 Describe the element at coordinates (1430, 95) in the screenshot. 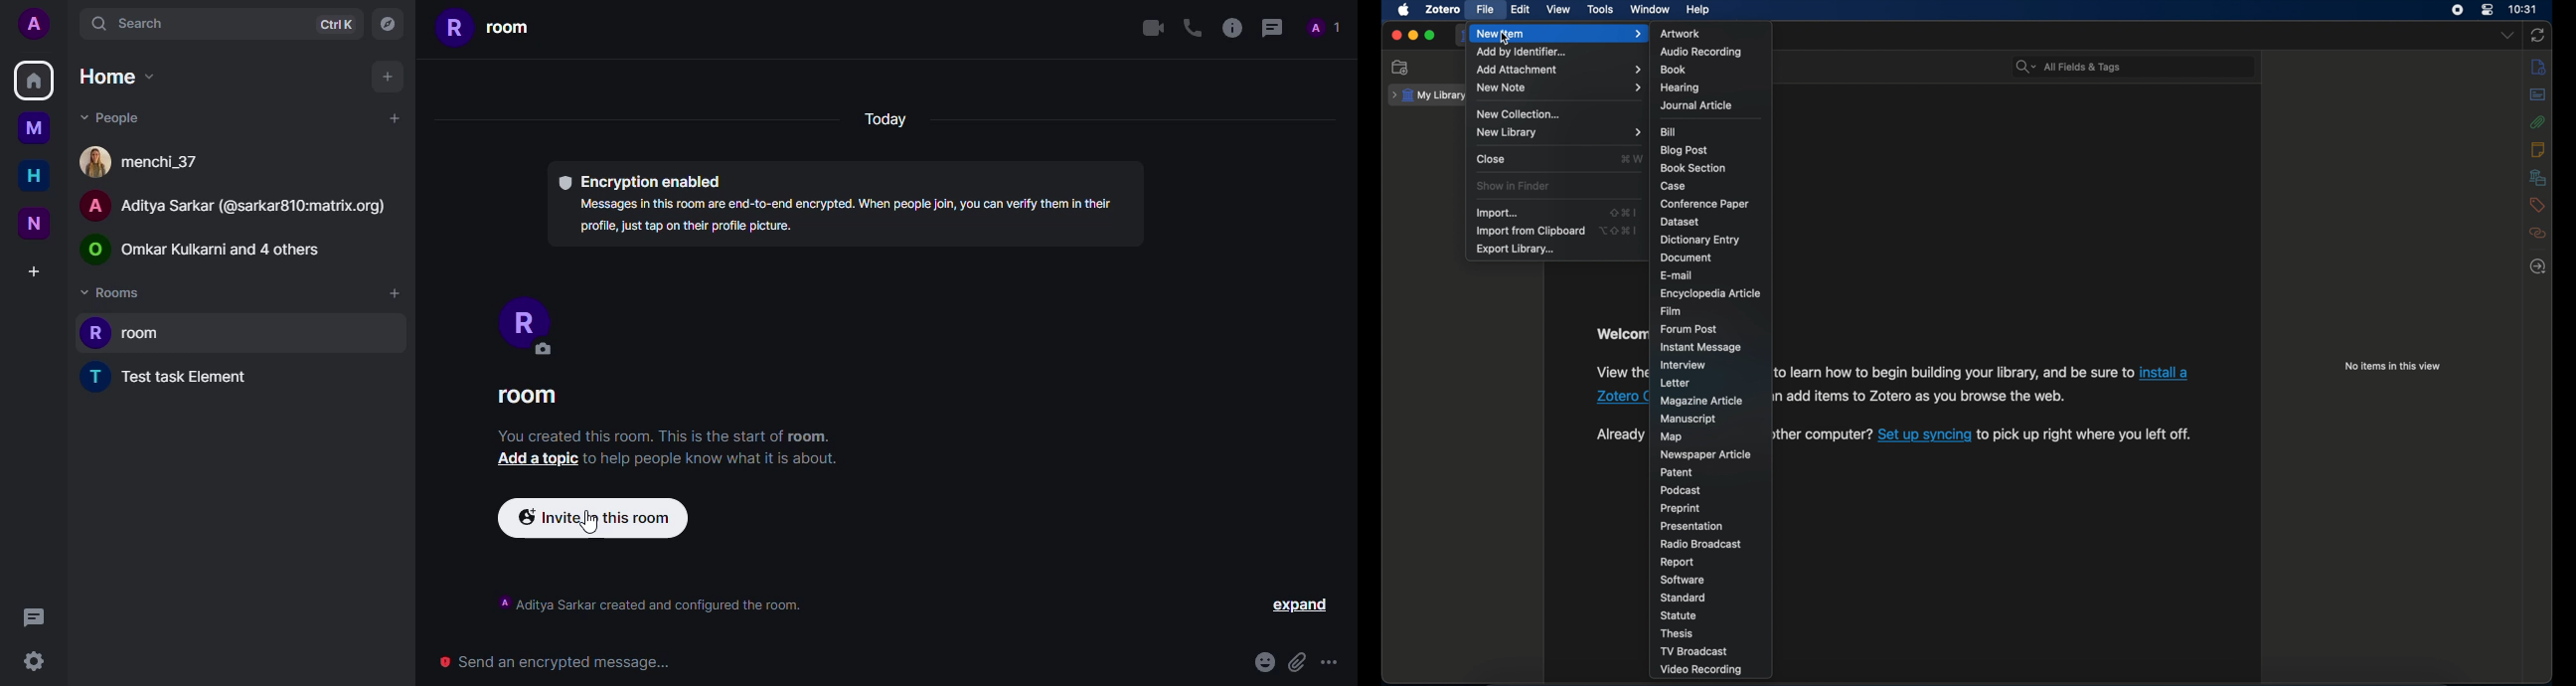

I see `my library` at that location.